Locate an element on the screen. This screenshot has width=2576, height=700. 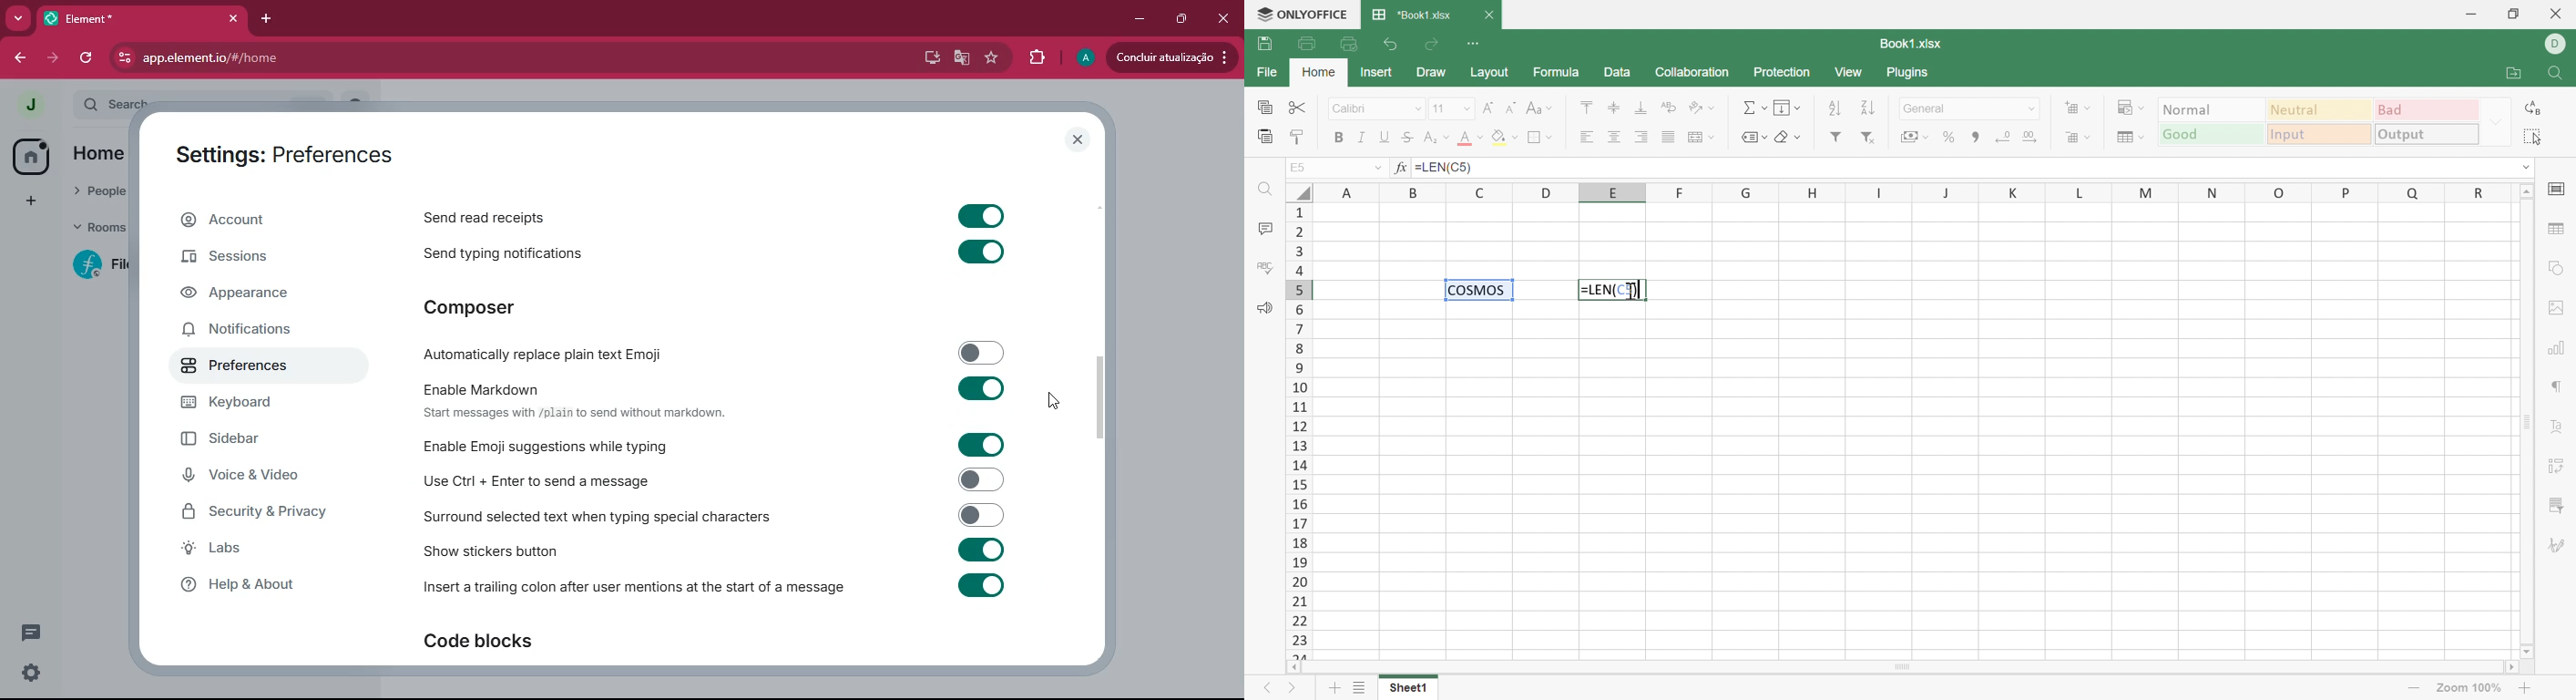
Increment font size is located at coordinates (1490, 106).